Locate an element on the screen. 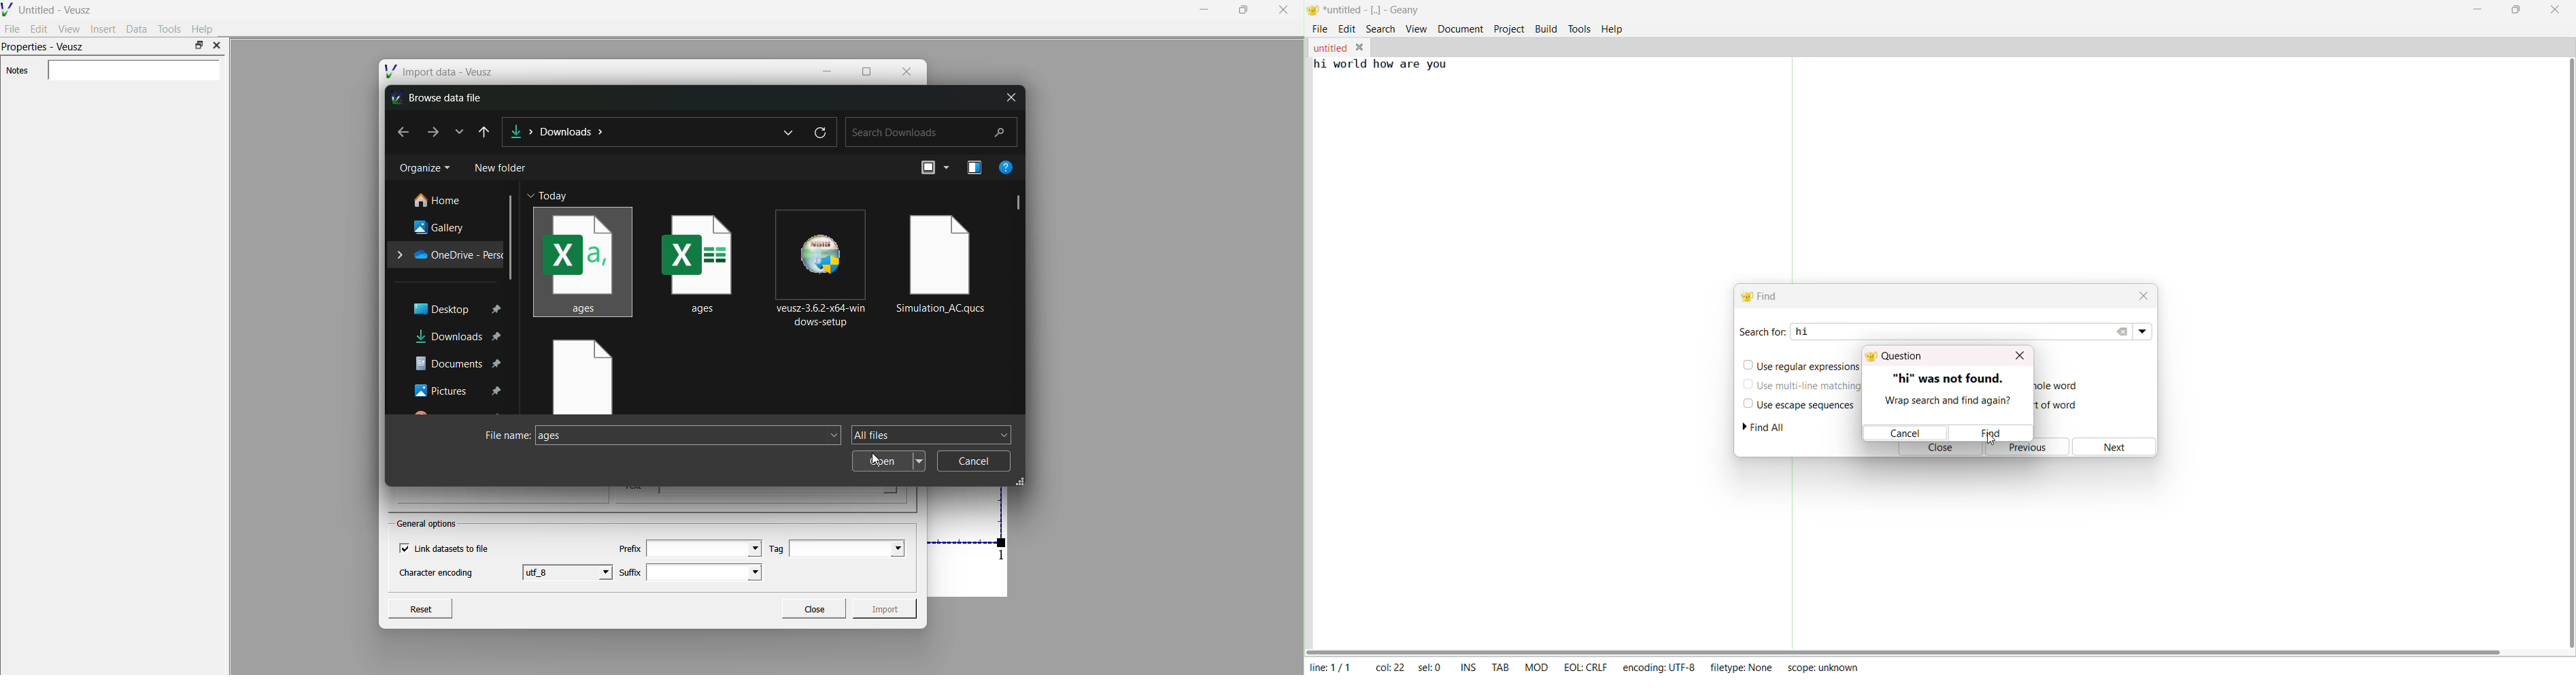  suffix field is located at coordinates (706, 572).